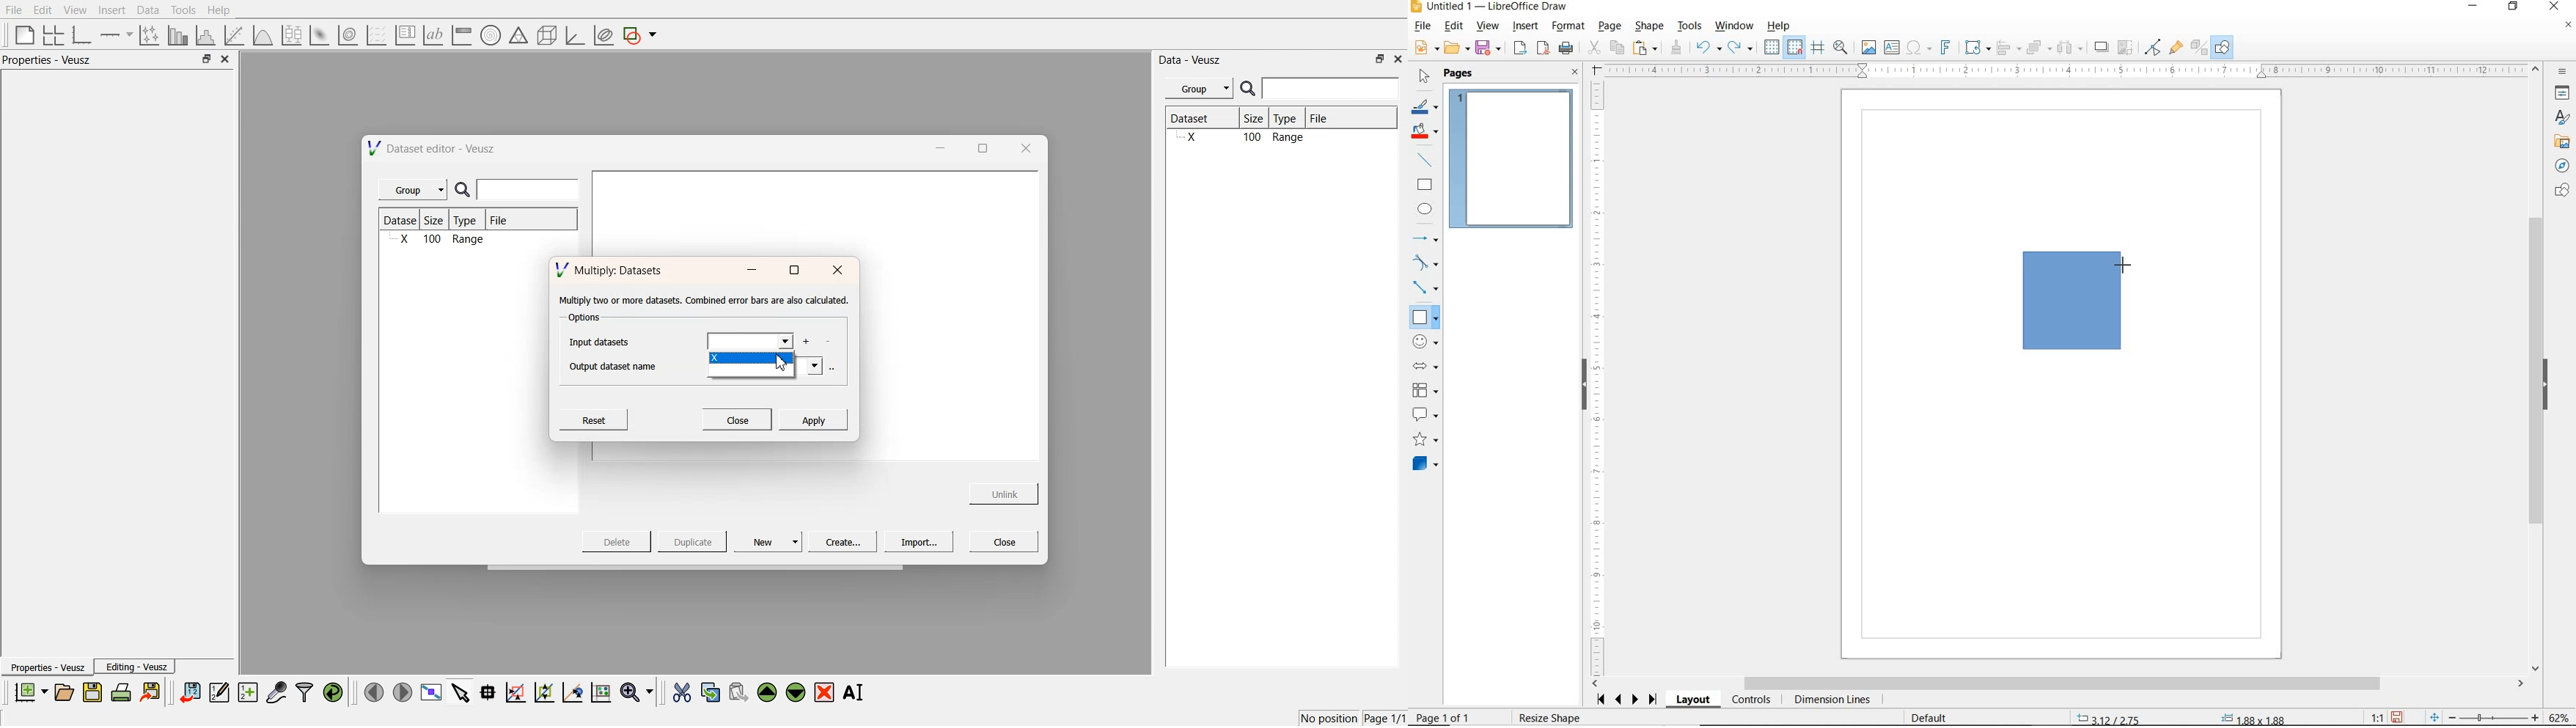 This screenshot has height=728, width=2576. What do you see at coordinates (1424, 315) in the screenshot?
I see `BASIC SHAPES` at bounding box center [1424, 315].